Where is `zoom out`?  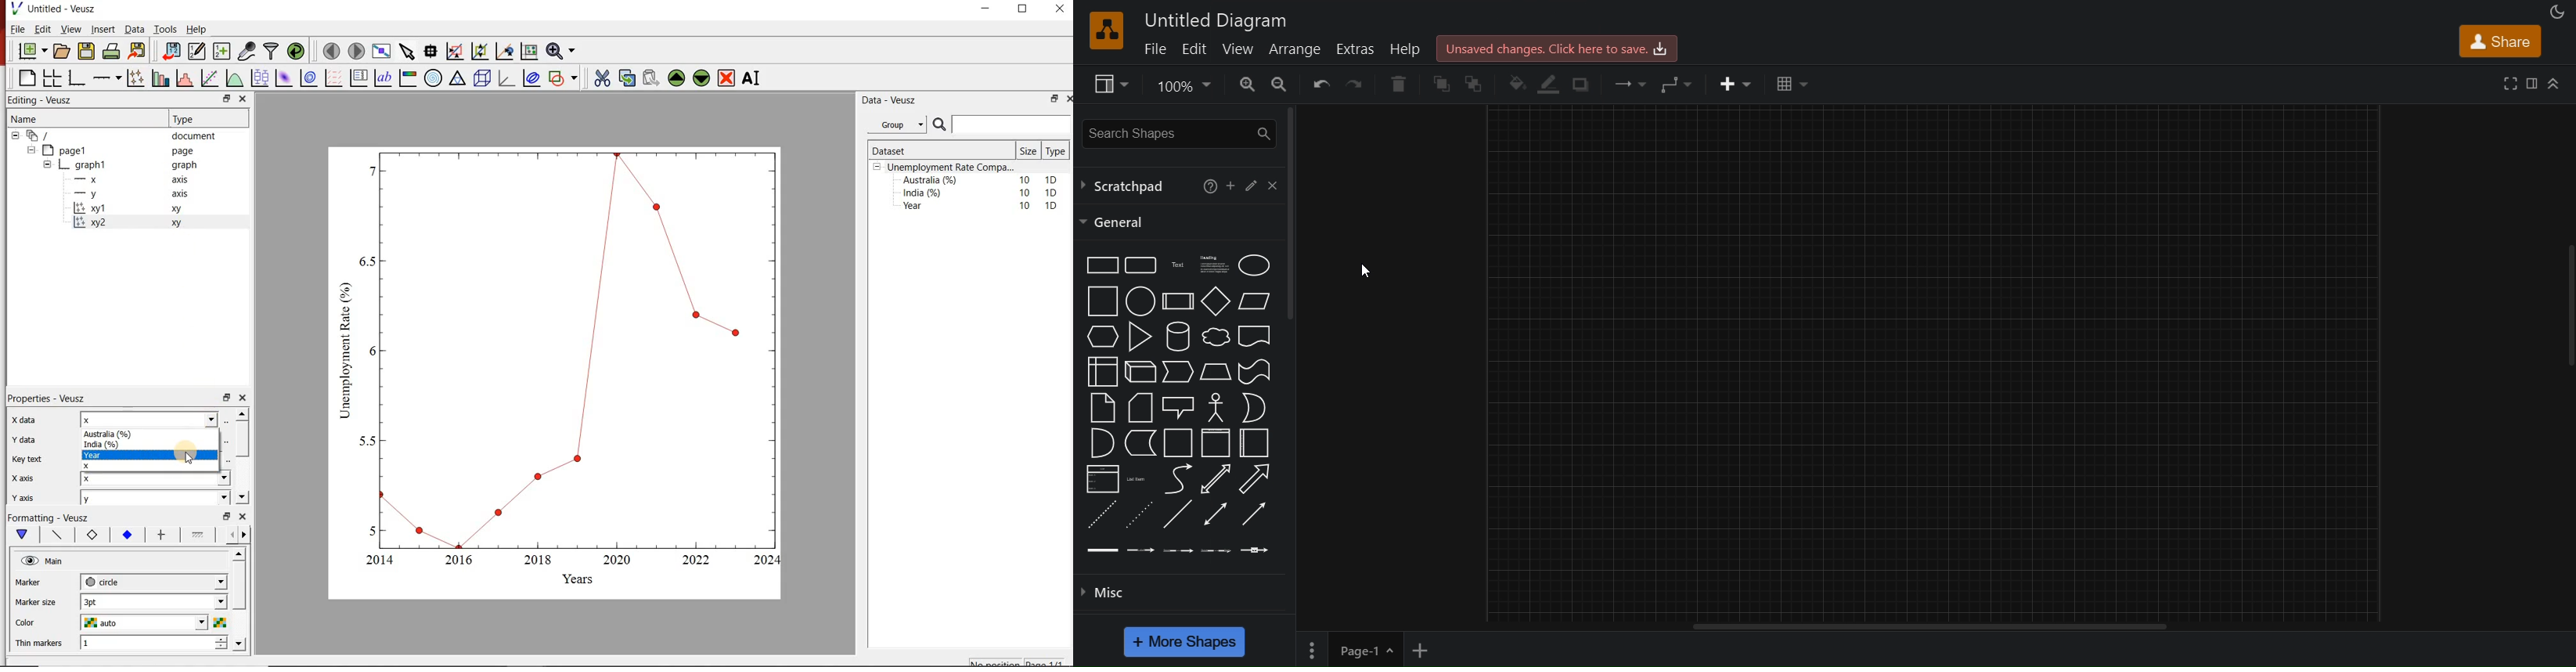 zoom out is located at coordinates (1280, 85).